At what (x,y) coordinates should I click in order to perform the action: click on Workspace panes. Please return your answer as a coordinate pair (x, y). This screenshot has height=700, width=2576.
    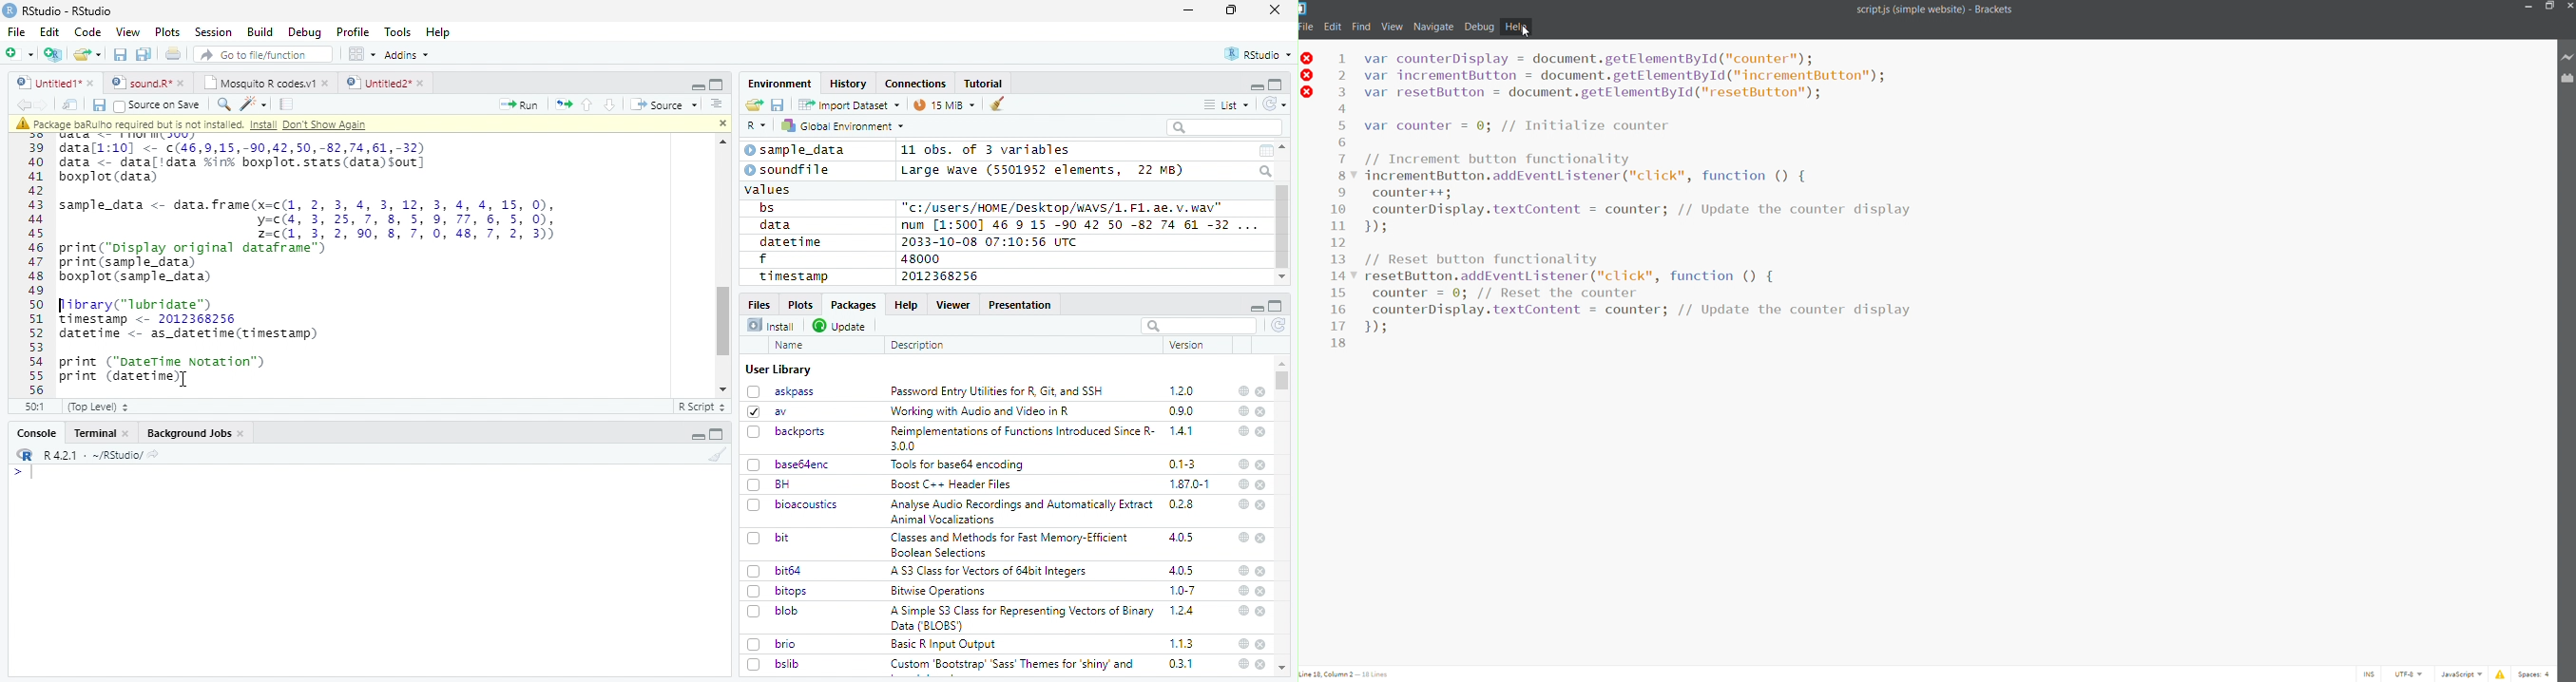
    Looking at the image, I should click on (362, 54).